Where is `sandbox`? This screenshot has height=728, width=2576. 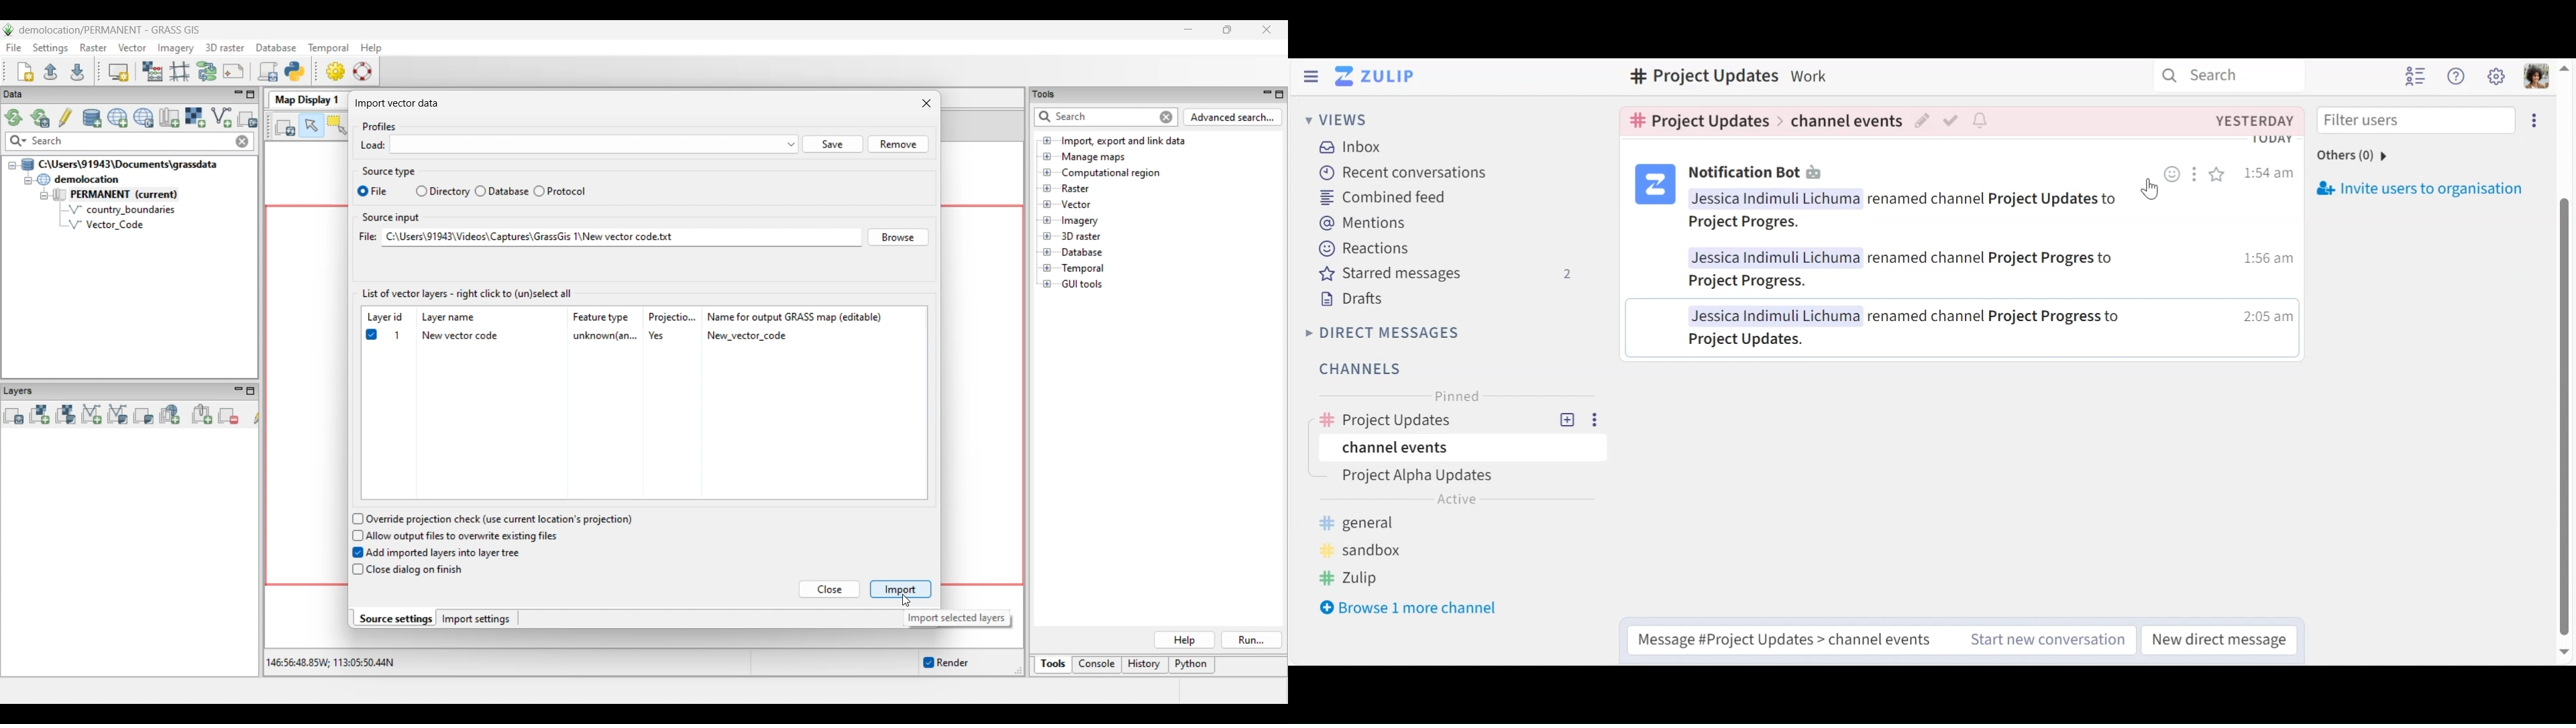 sandbox is located at coordinates (1365, 548).